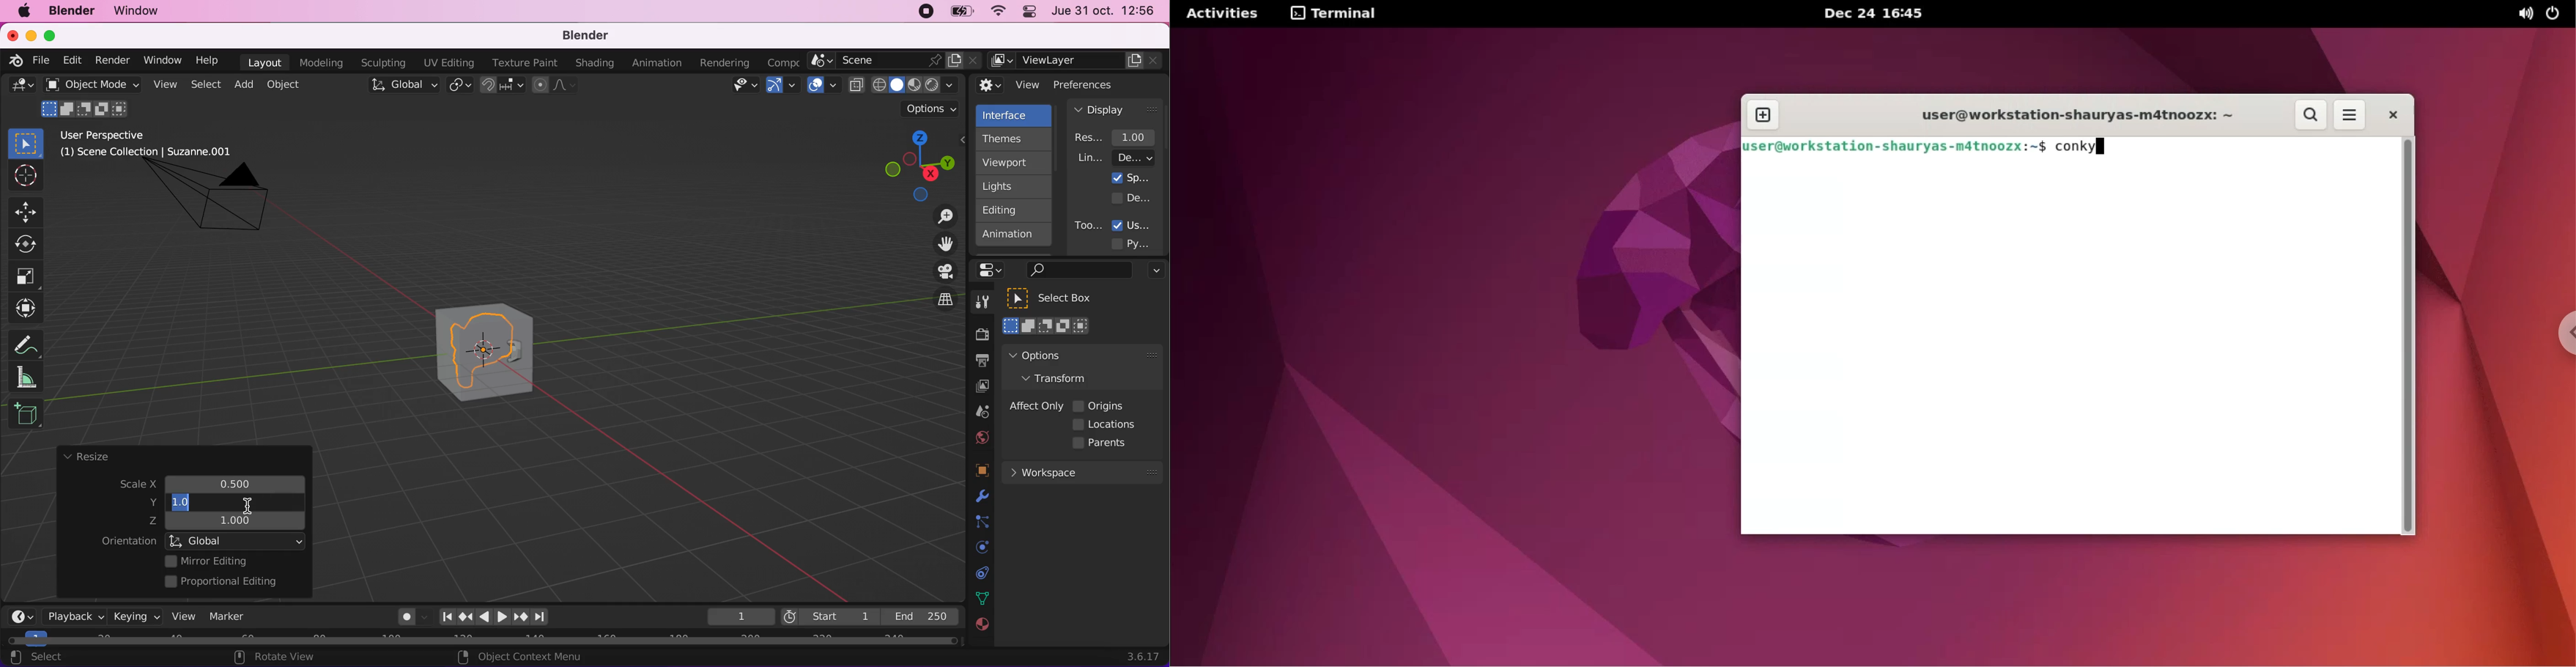 Image resolution: width=2576 pixels, height=672 pixels. What do you see at coordinates (977, 549) in the screenshot?
I see `physics prompts` at bounding box center [977, 549].